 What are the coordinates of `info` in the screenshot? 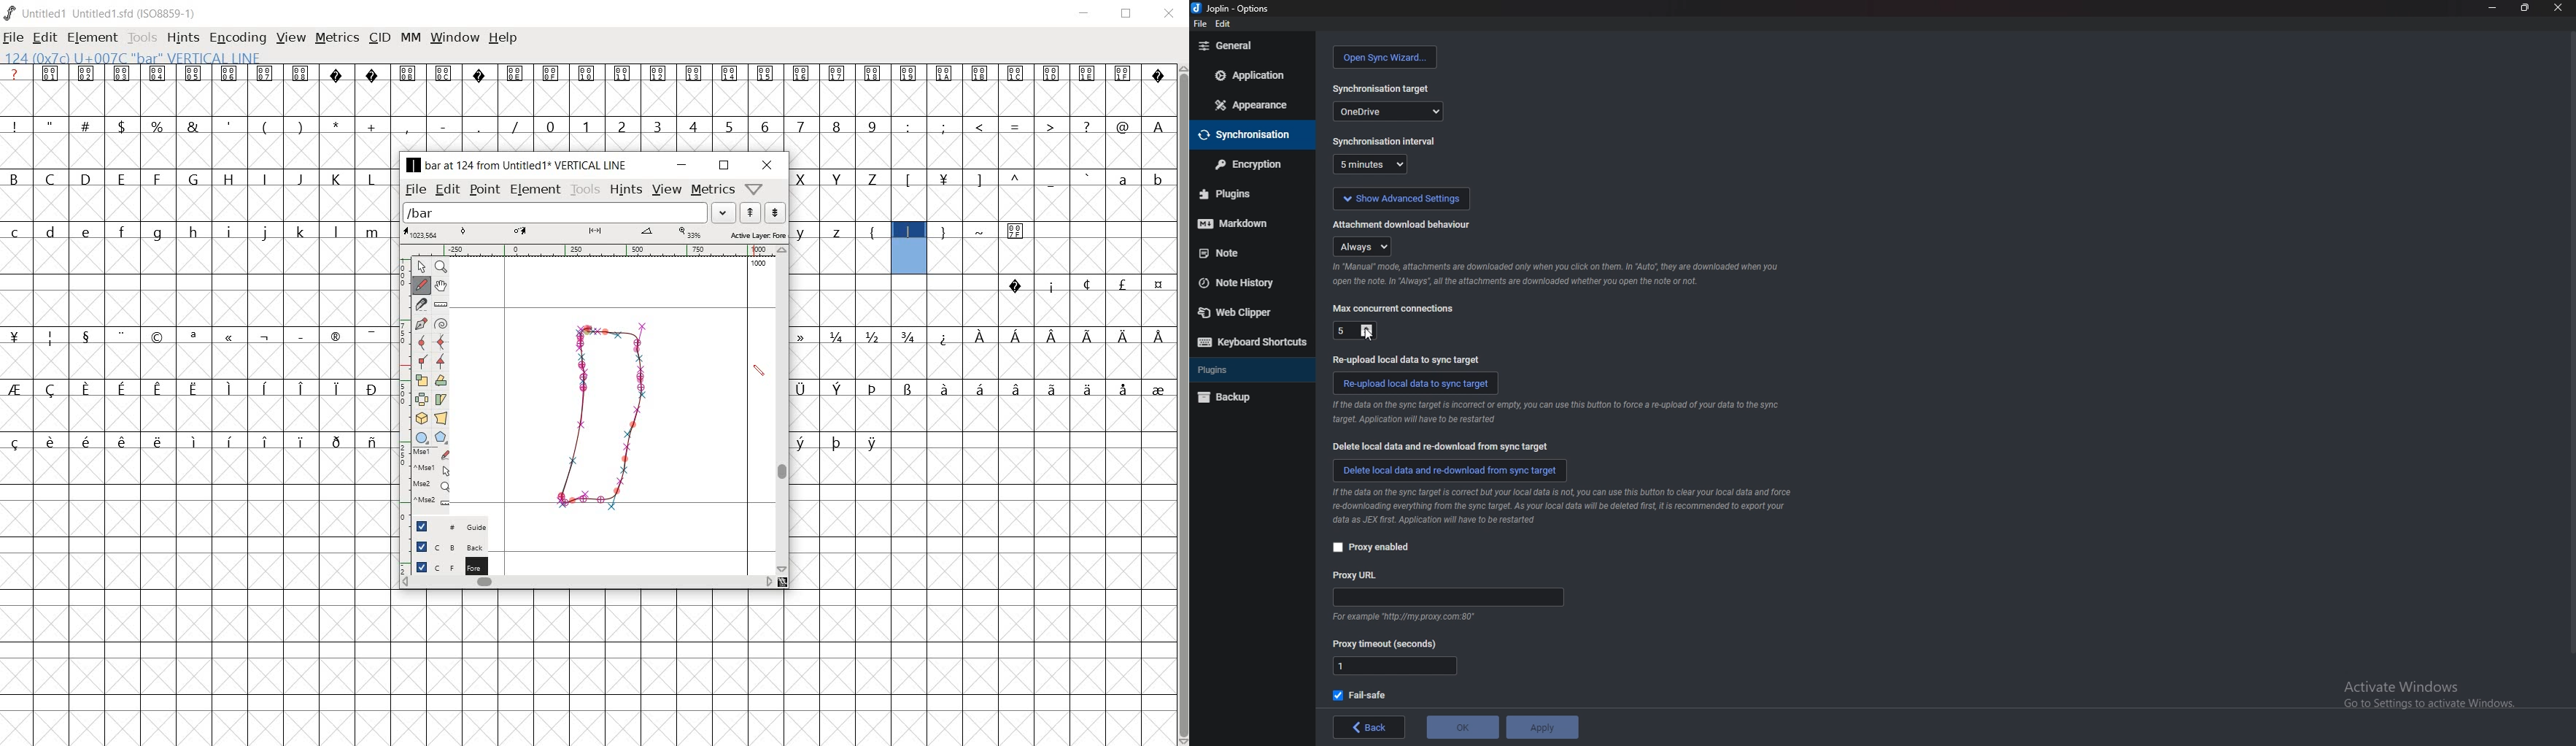 It's located at (1555, 413).